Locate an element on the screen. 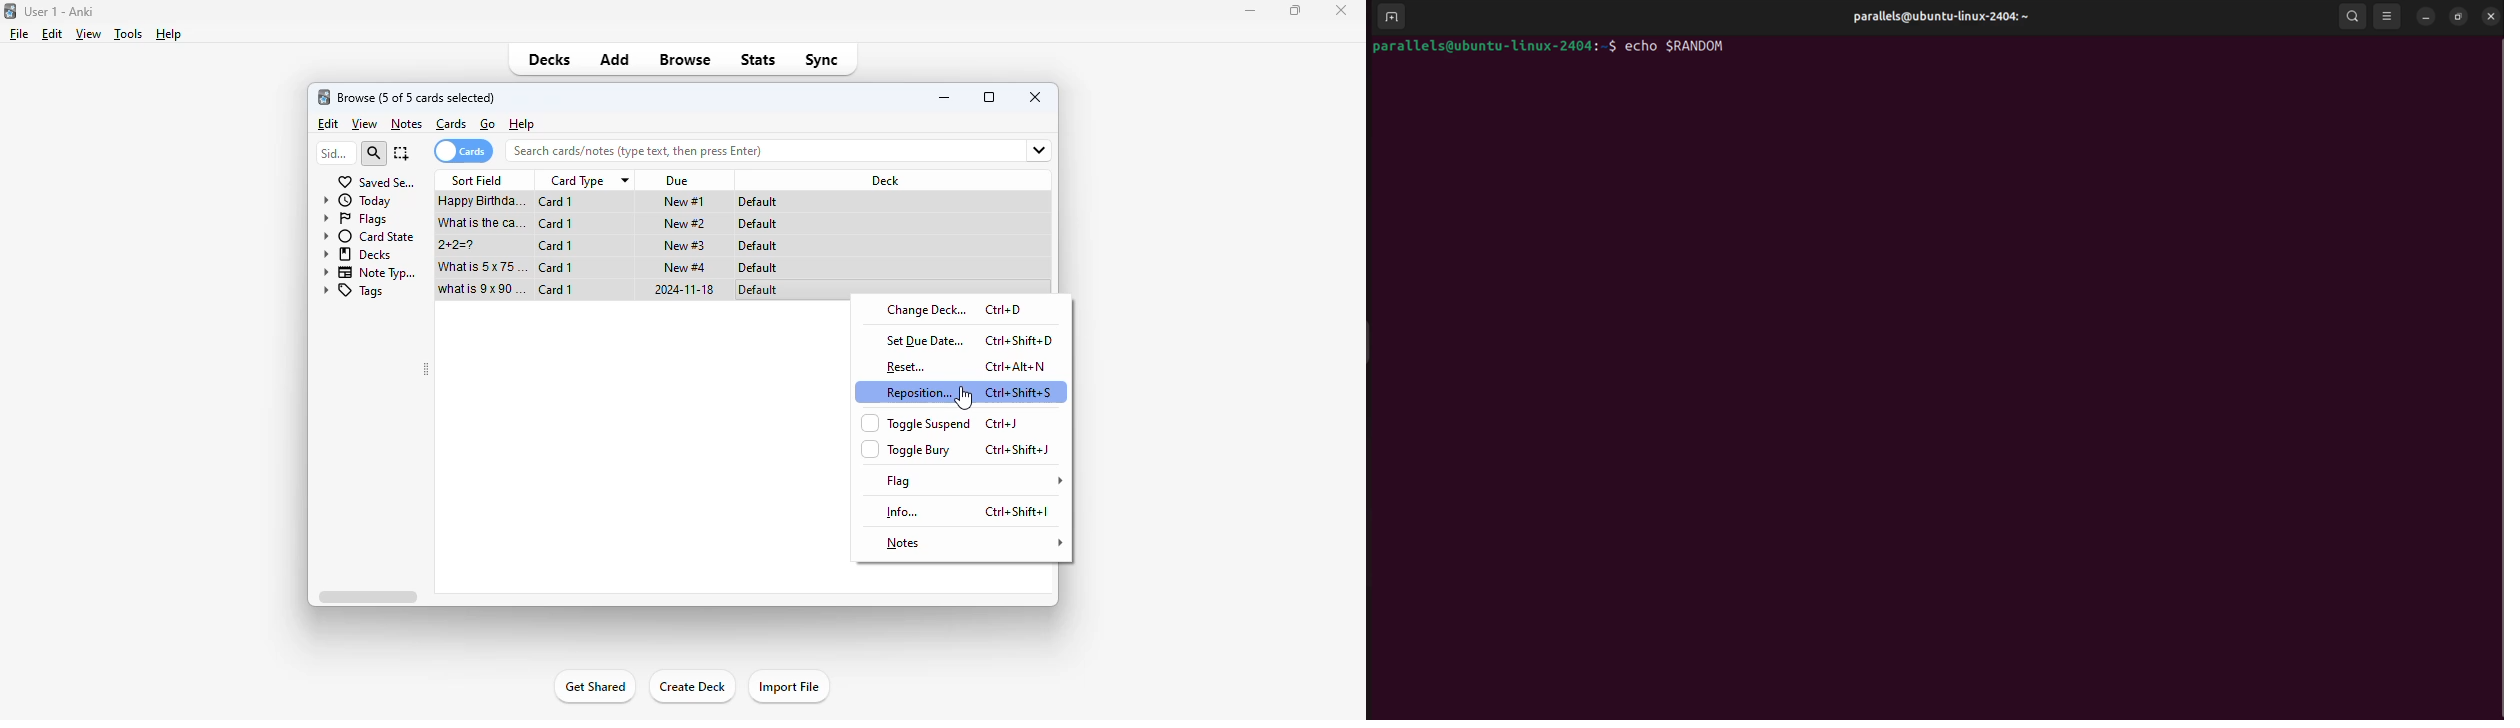 The height and width of the screenshot is (728, 2520). shortcut for reposition is located at coordinates (1019, 393).